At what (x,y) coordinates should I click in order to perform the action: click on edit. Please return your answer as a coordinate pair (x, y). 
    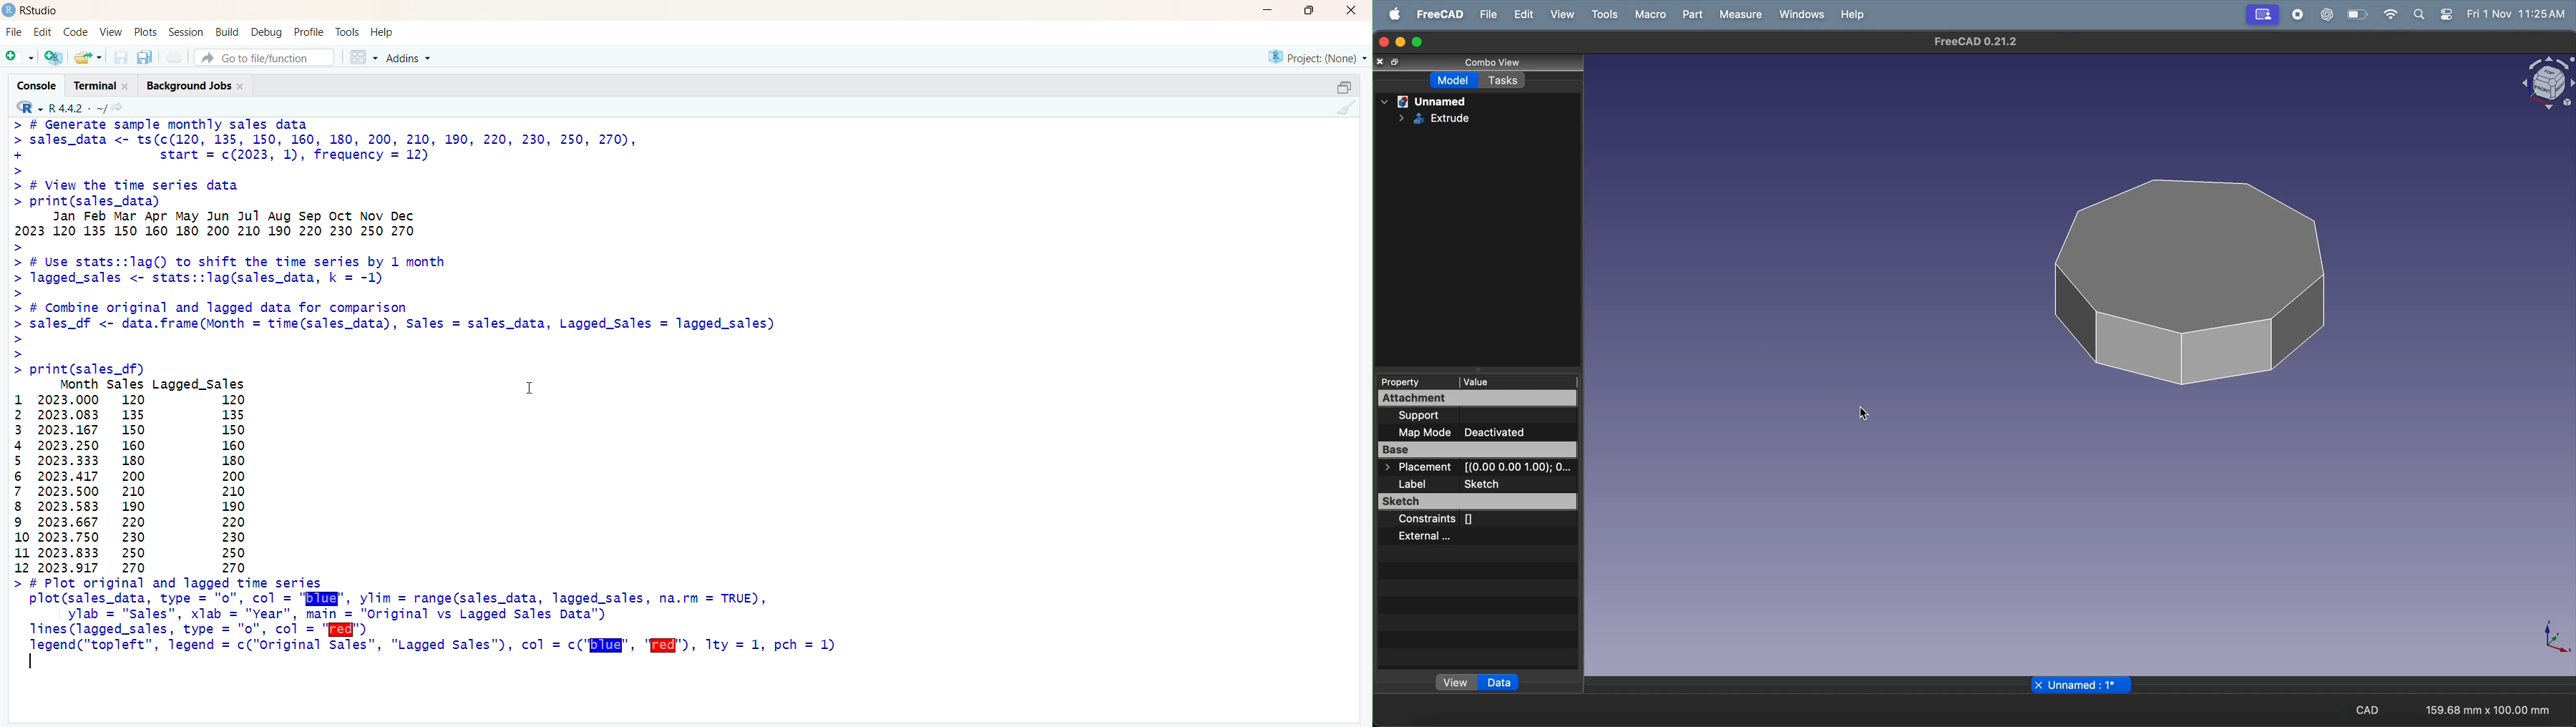
    Looking at the image, I should click on (1520, 14).